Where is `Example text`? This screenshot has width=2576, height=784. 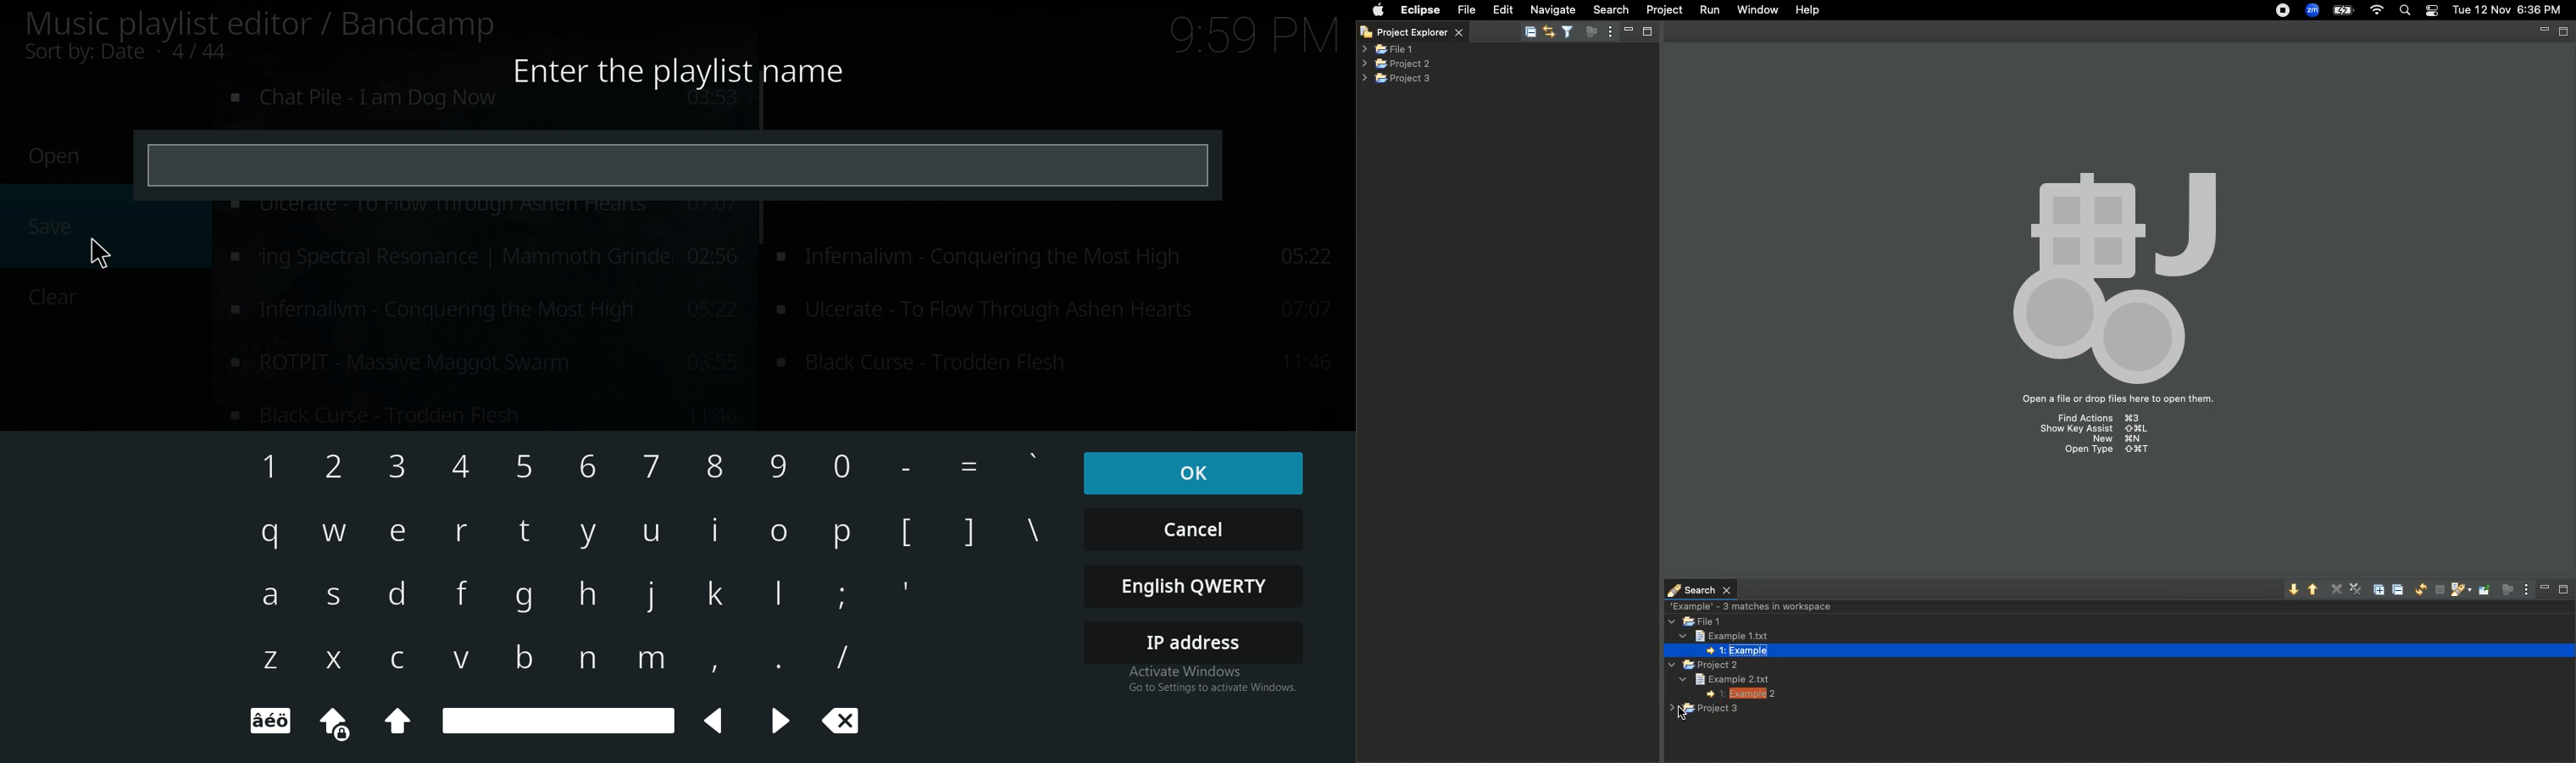 Example text is located at coordinates (1727, 679).